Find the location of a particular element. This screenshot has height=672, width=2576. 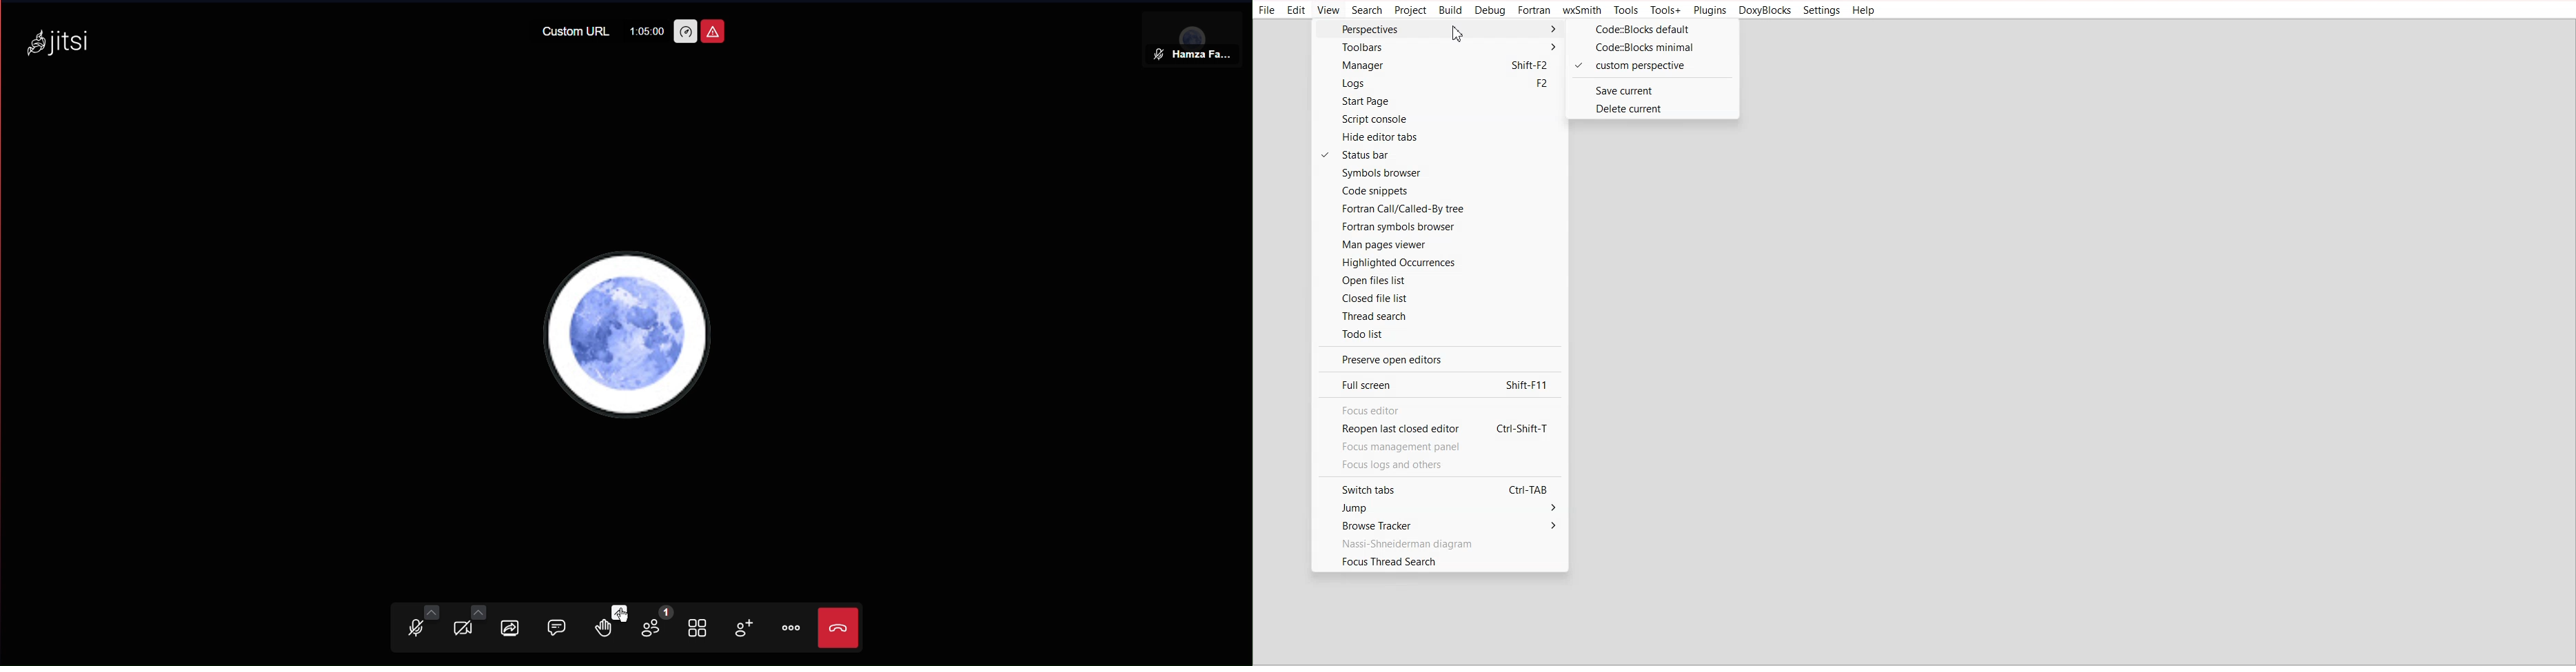

Audio is located at coordinates (415, 627).